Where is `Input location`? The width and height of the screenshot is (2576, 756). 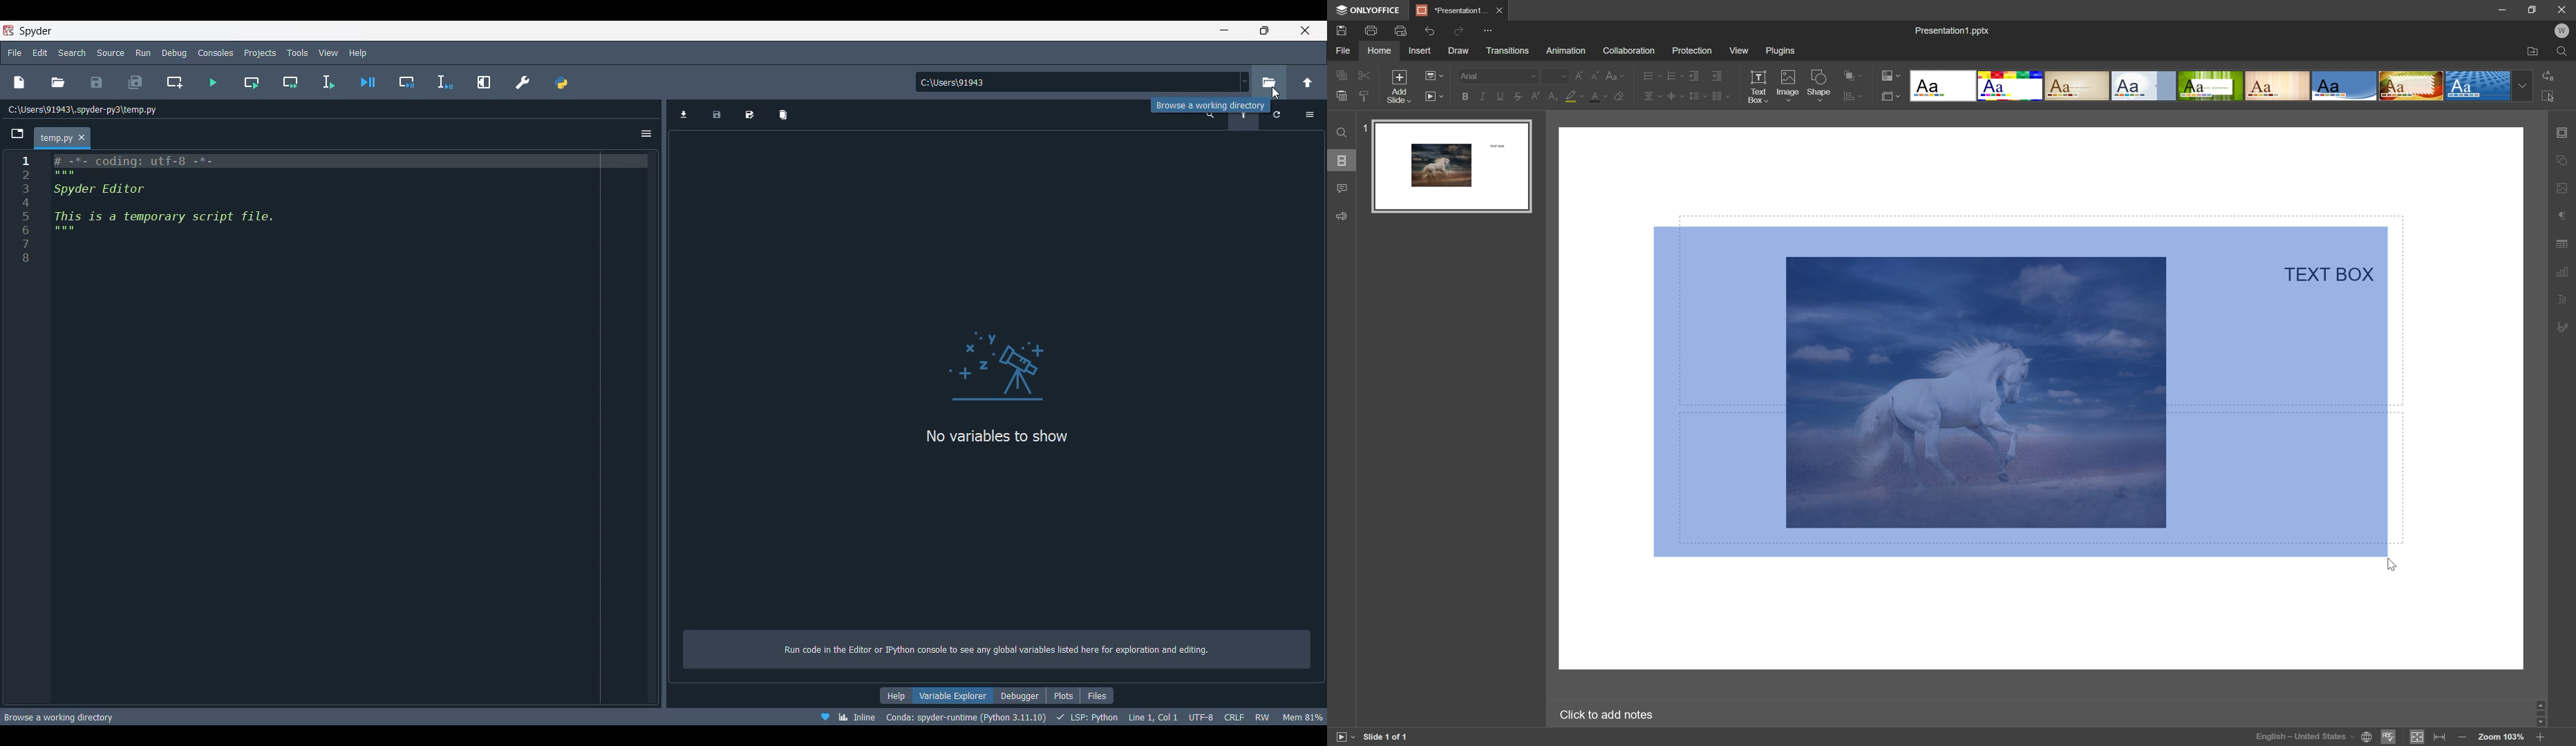
Input location is located at coordinates (1077, 82).